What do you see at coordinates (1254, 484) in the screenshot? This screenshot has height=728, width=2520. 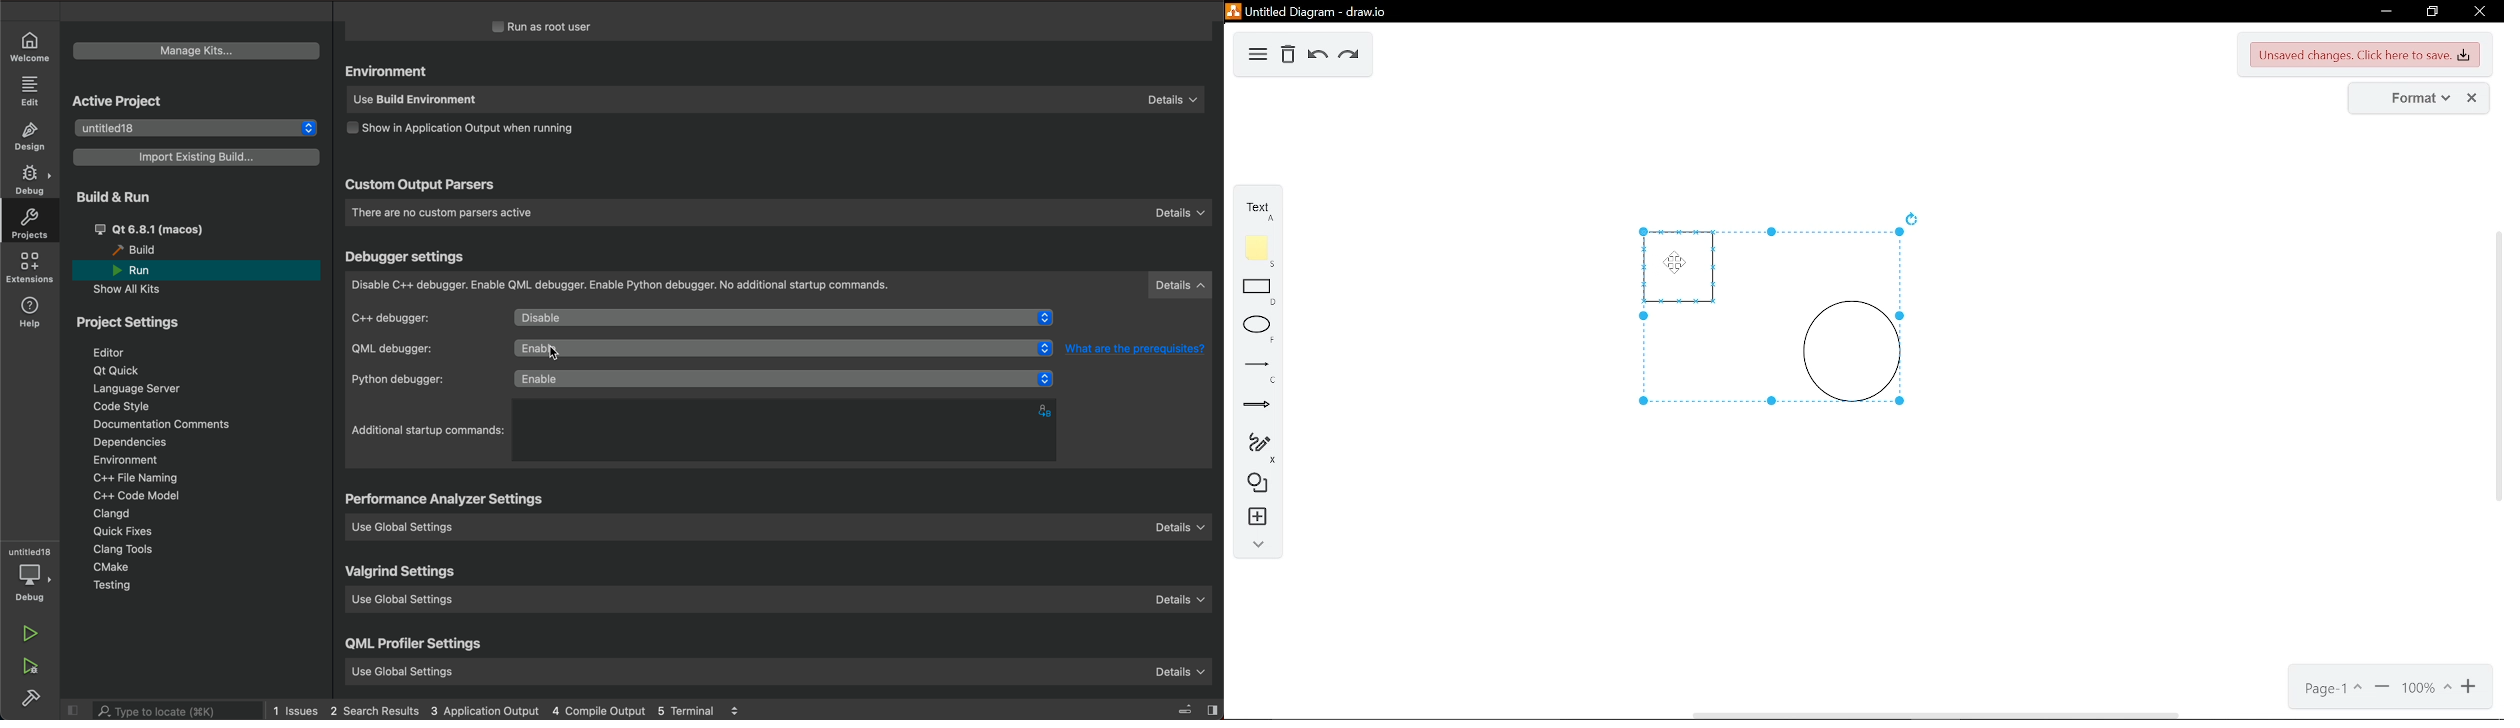 I see `shapes` at bounding box center [1254, 484].